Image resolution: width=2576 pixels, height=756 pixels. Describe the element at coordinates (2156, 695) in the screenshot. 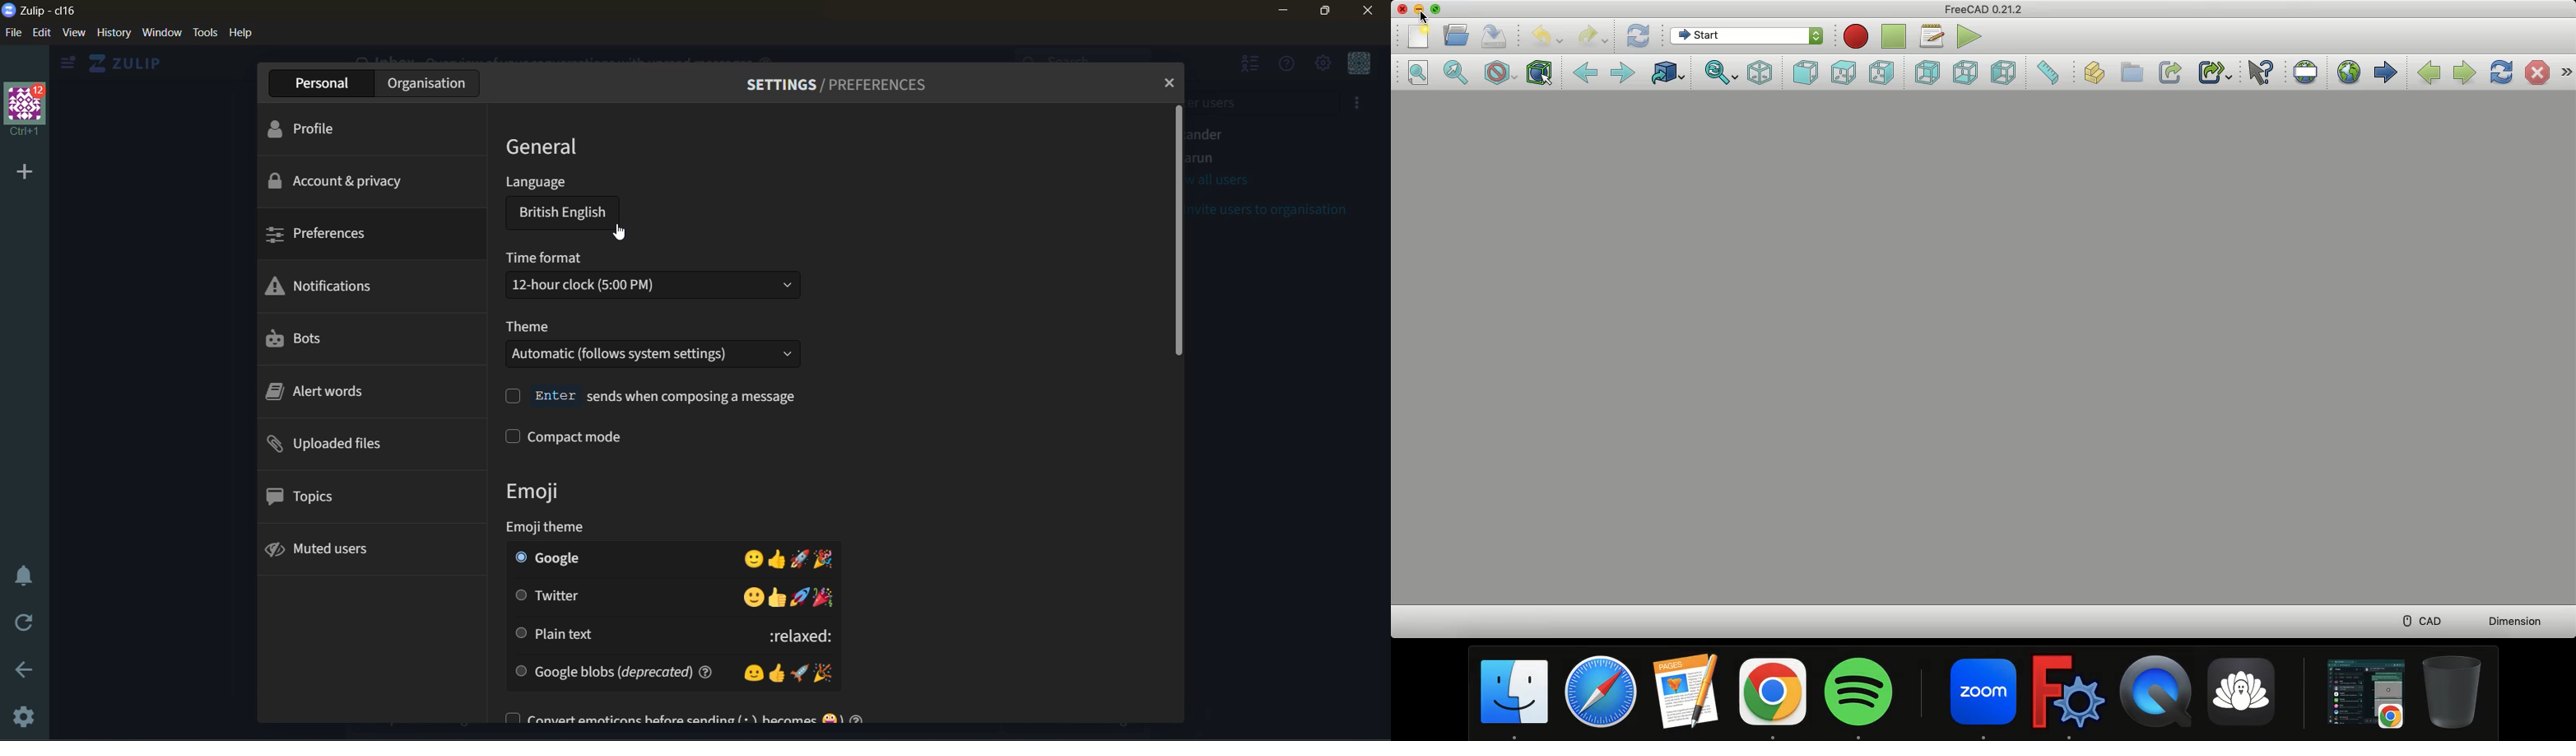

I see `Video player` at that location.